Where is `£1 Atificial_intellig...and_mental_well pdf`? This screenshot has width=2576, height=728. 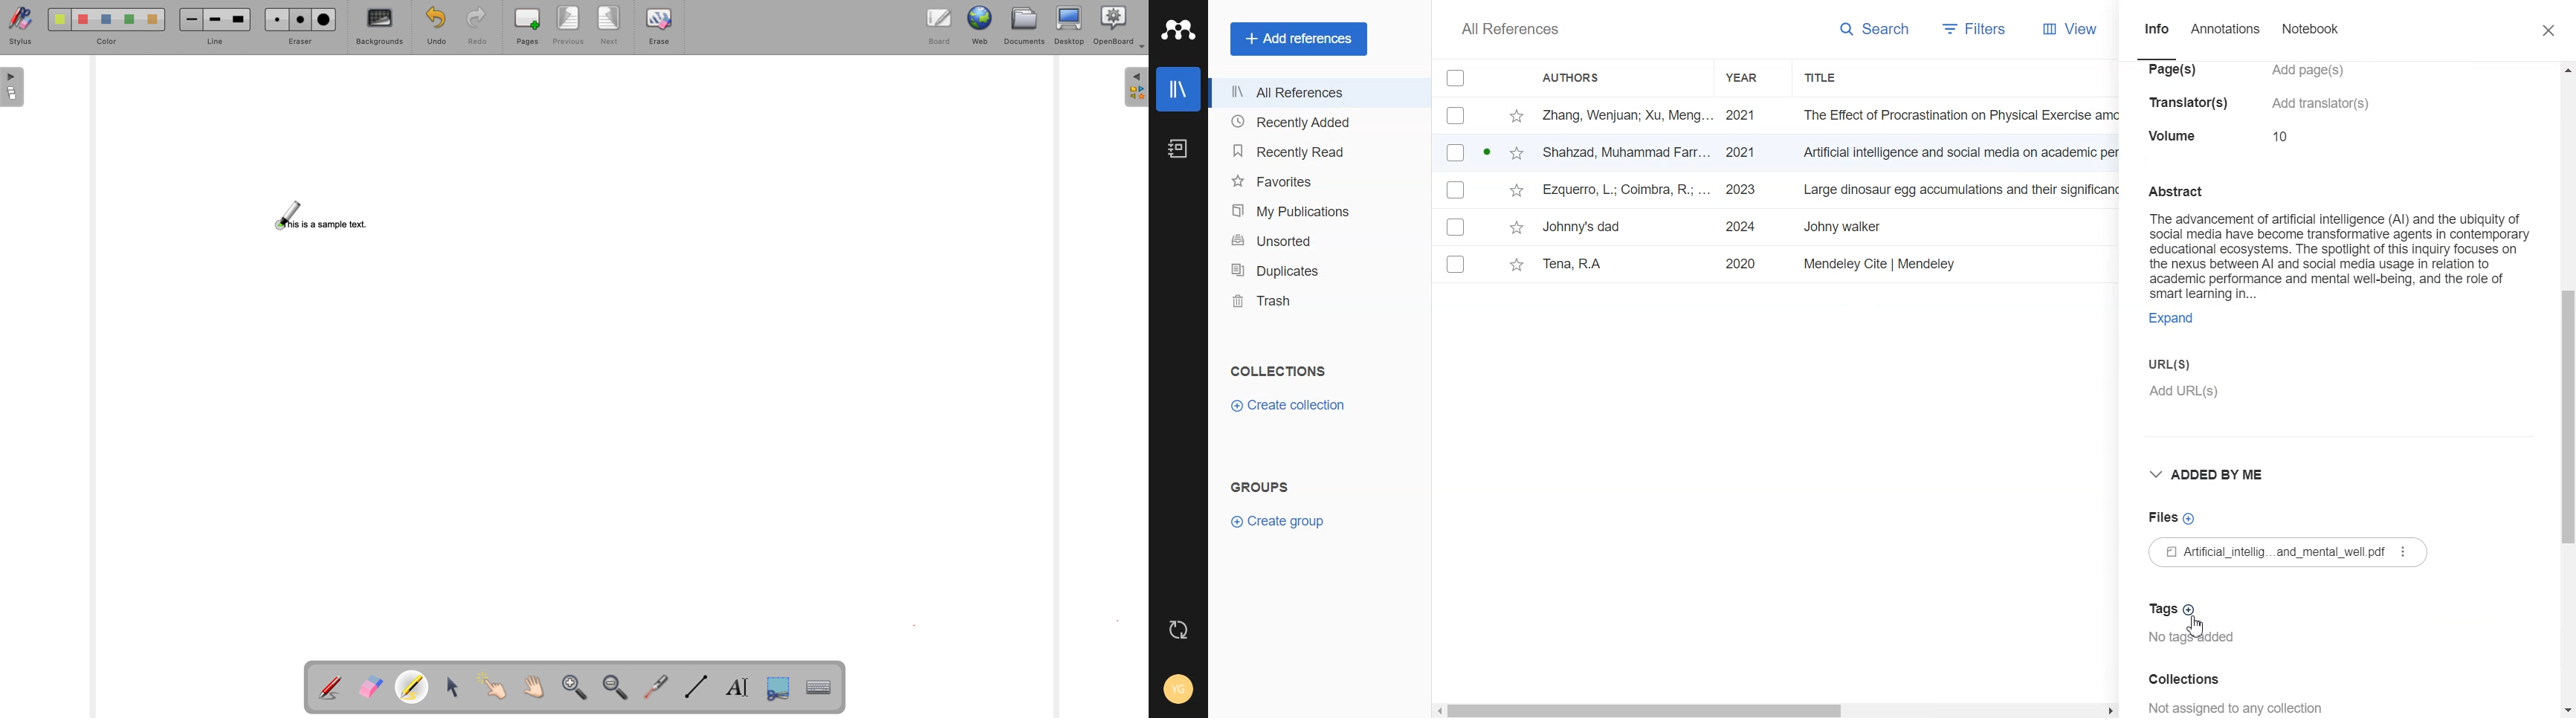 £1 Atificial_intellig...and_mental_well pdf is located at coordinates (2294, 552).